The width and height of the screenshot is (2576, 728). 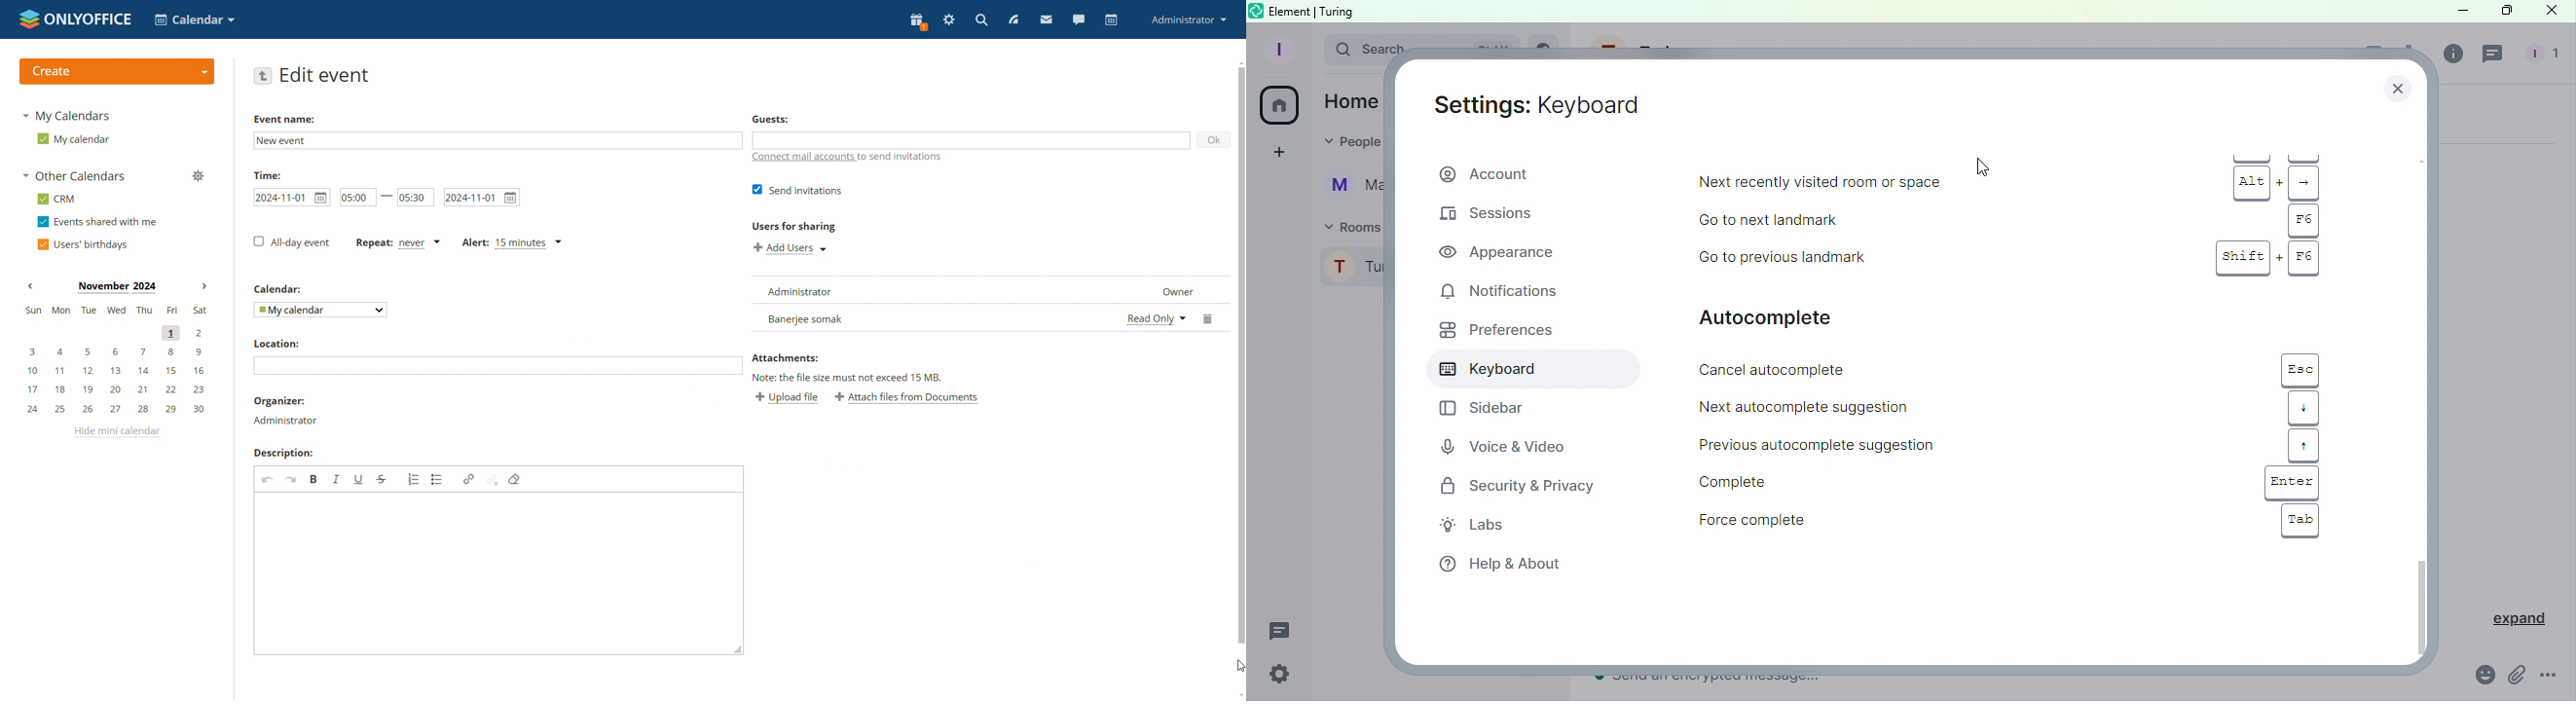 I want to click on Search bar, so click(x=1360, y=47).